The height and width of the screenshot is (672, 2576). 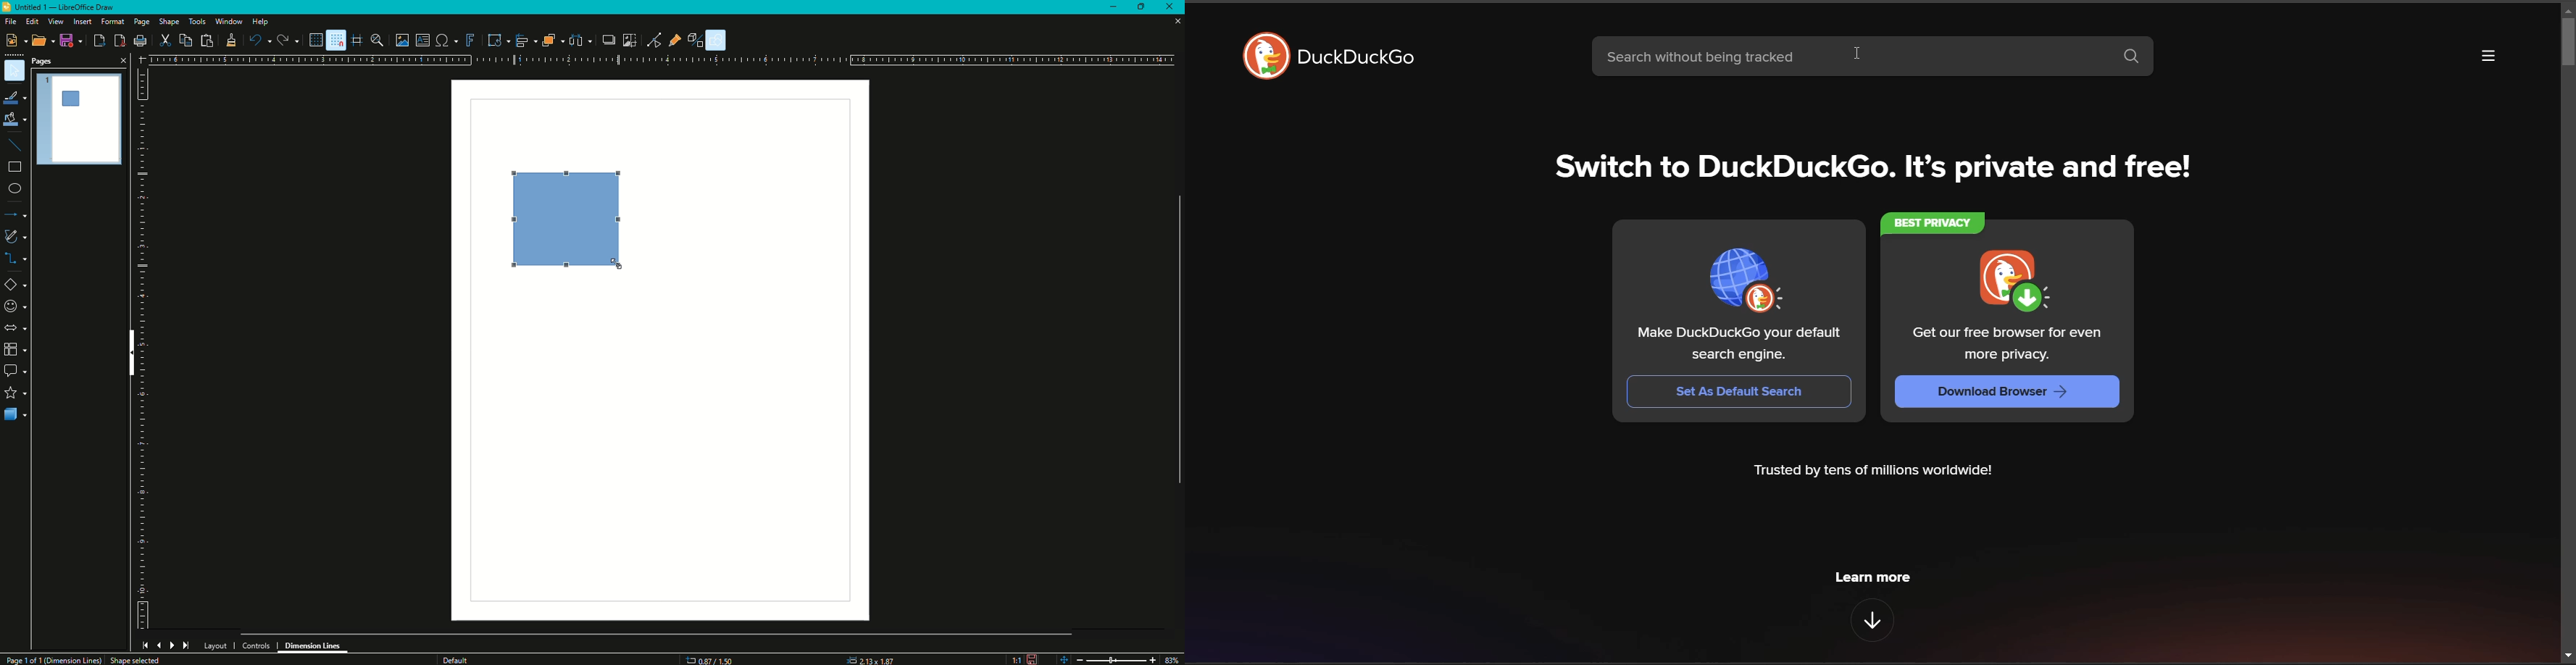 I want to click on Insert Characters, so click(x=14, y=307).